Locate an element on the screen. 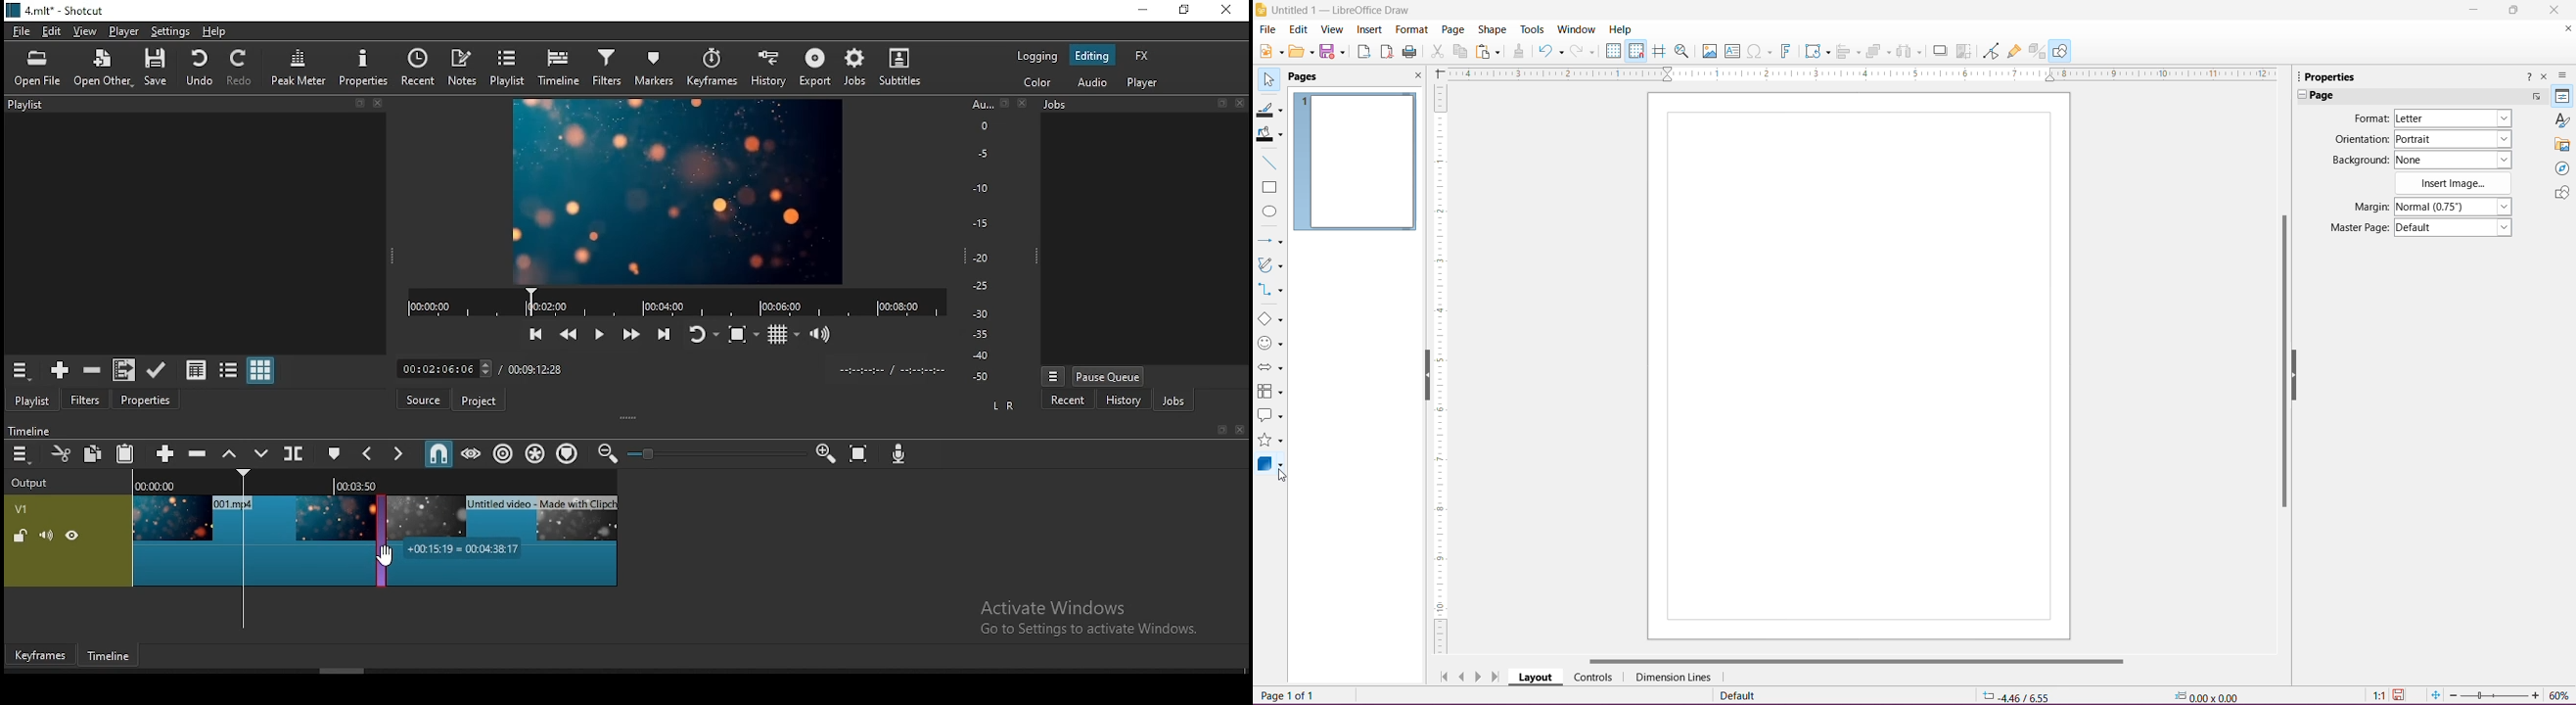  Page 1 is located at coordinates (1356, 163).